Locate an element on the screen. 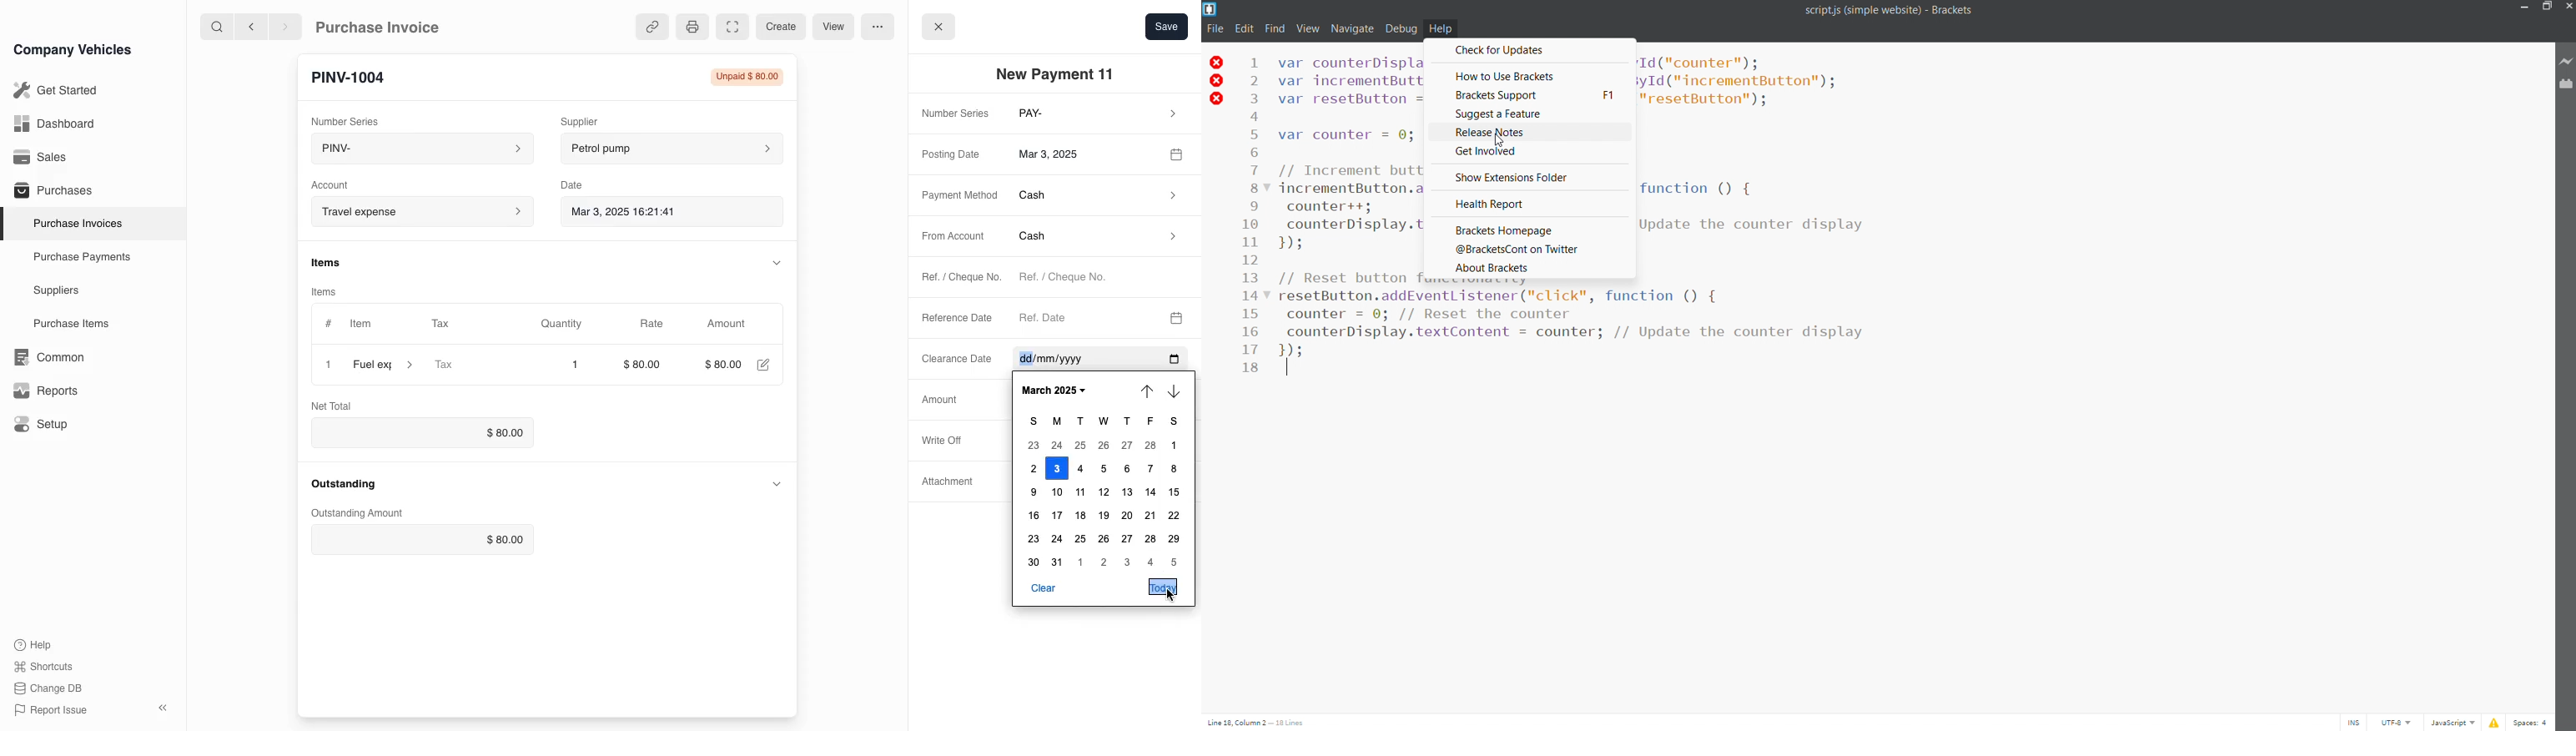 Image resolution: width=2576 pixels, height=756 pixels. get involved is located at coordinates (1531, 151).